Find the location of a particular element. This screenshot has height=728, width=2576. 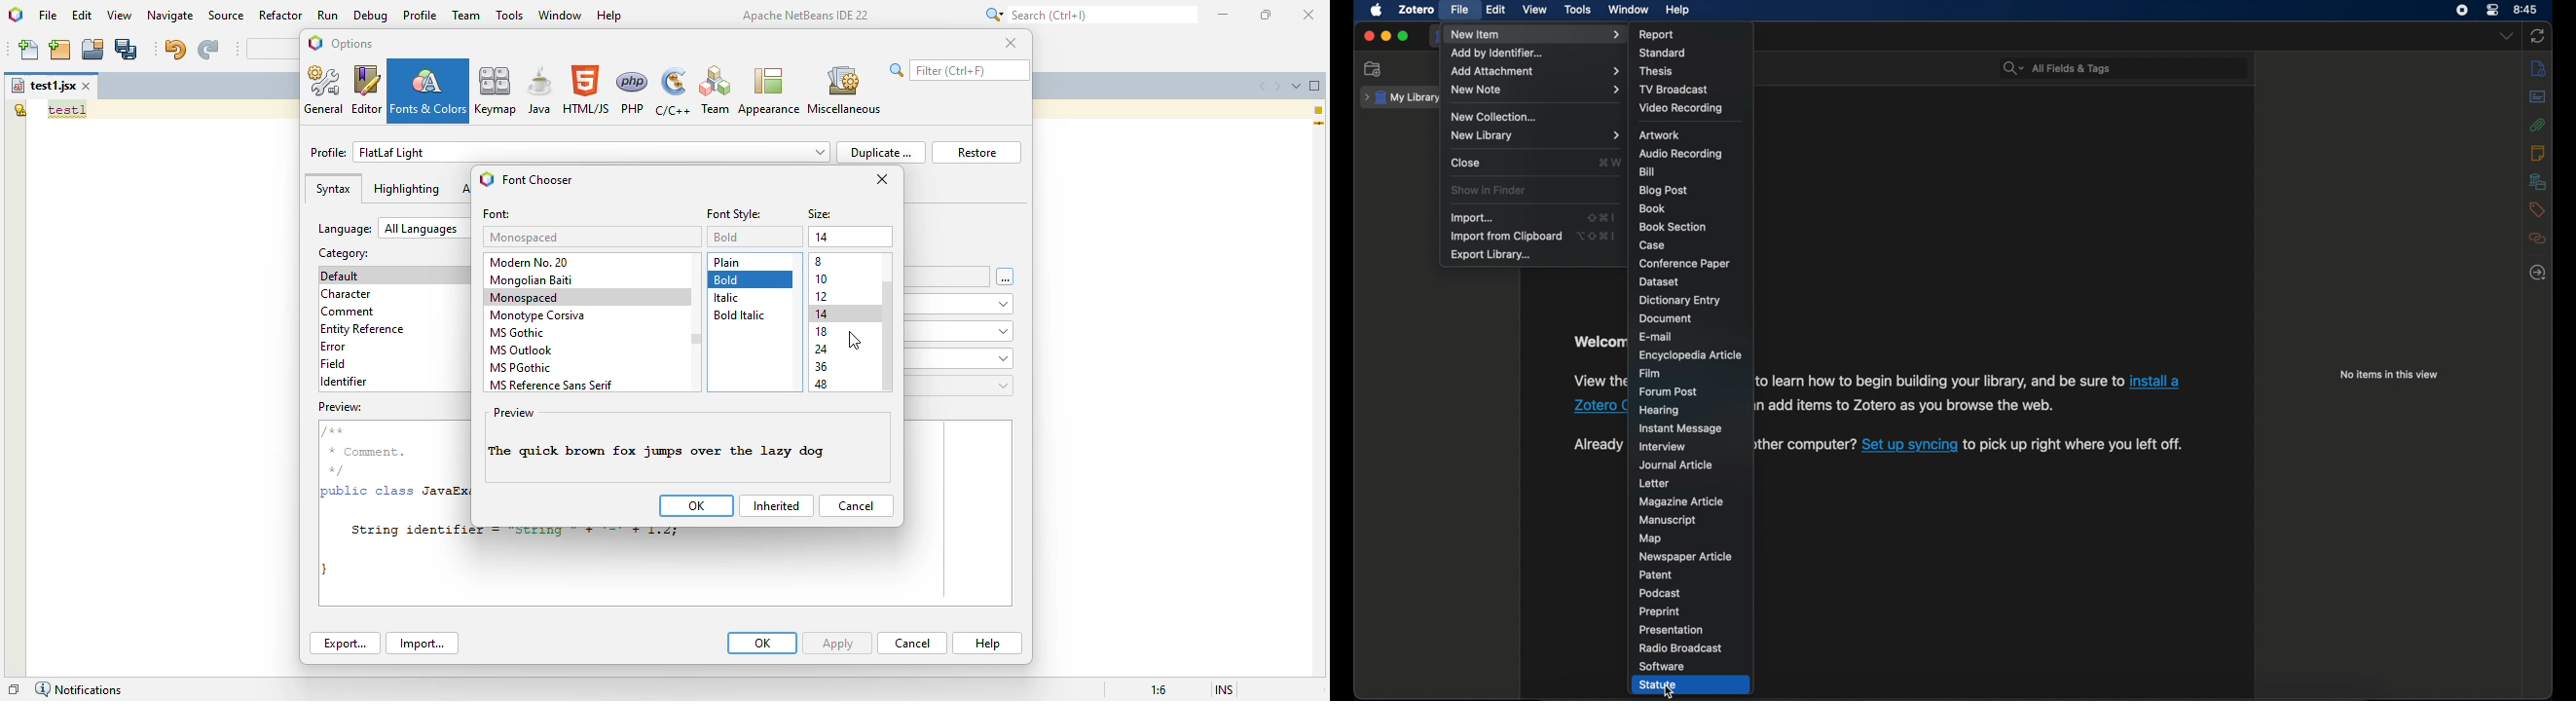

blog post is located at coordinates (1662, 190).